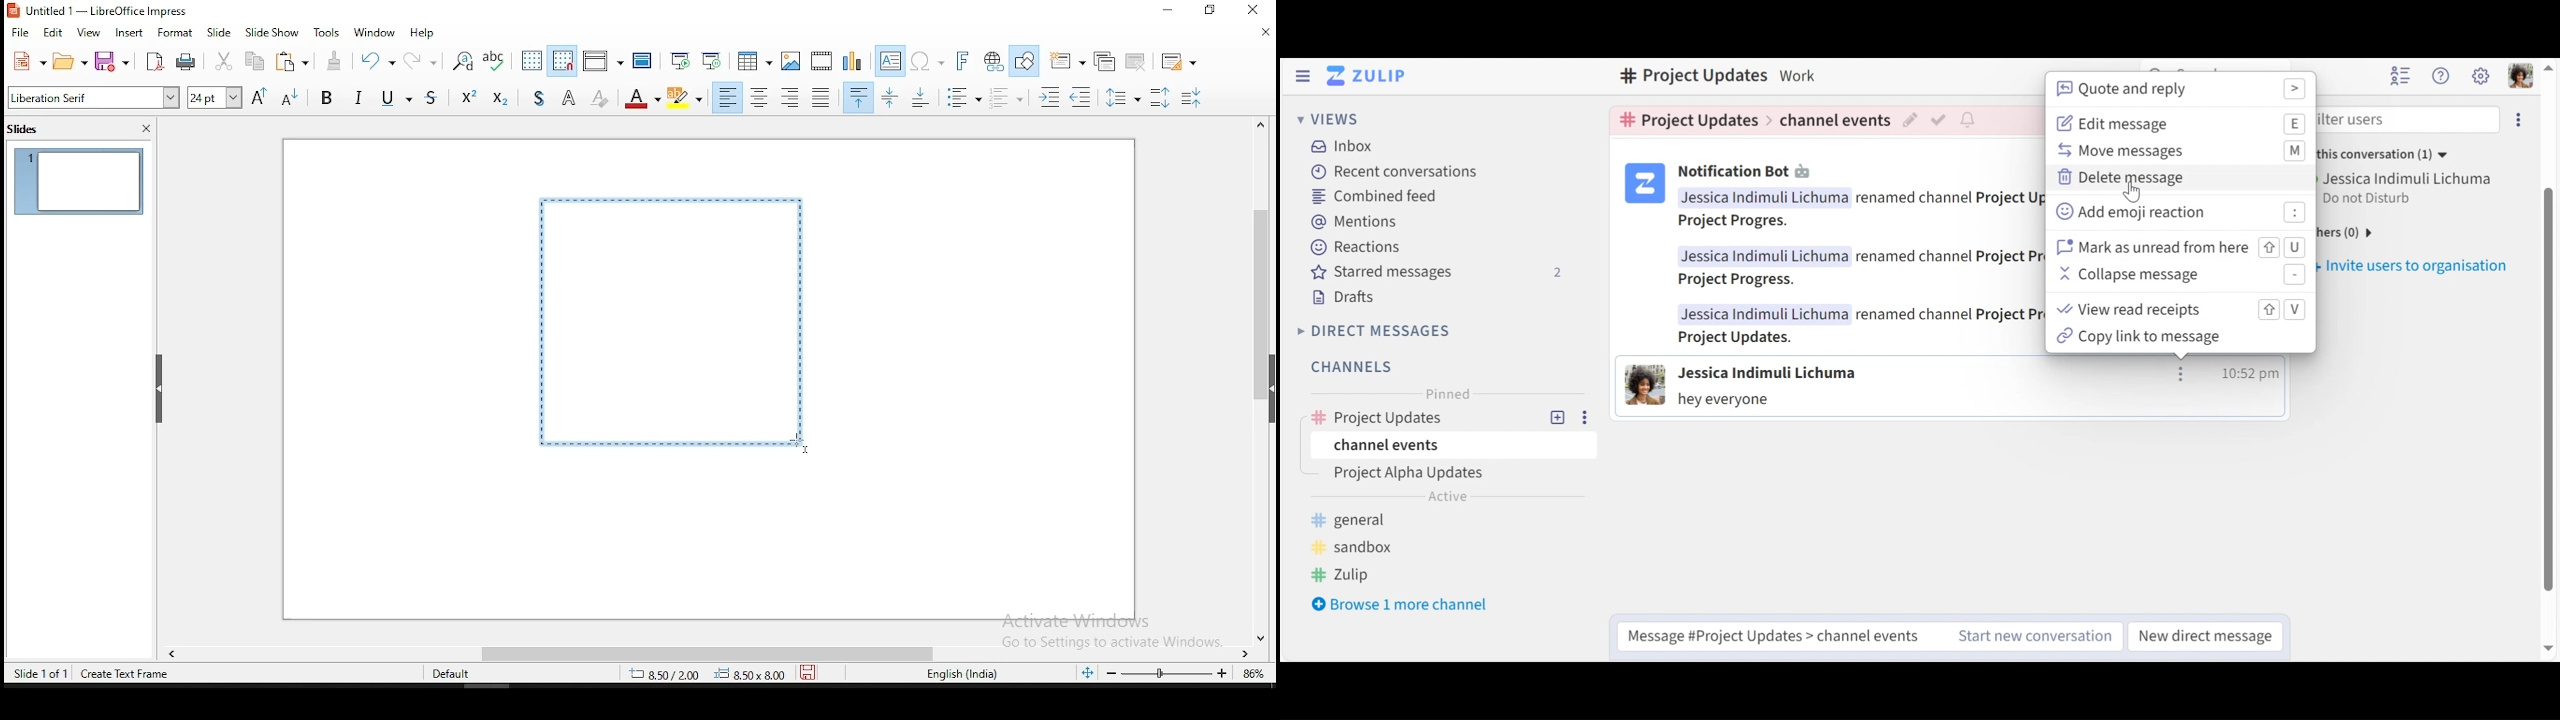 The image size is (2576, 728). What do you see at coordinates (2175, 248) in the screenshot?
I see `Mark as unread` at bounding box center [2175, 248].